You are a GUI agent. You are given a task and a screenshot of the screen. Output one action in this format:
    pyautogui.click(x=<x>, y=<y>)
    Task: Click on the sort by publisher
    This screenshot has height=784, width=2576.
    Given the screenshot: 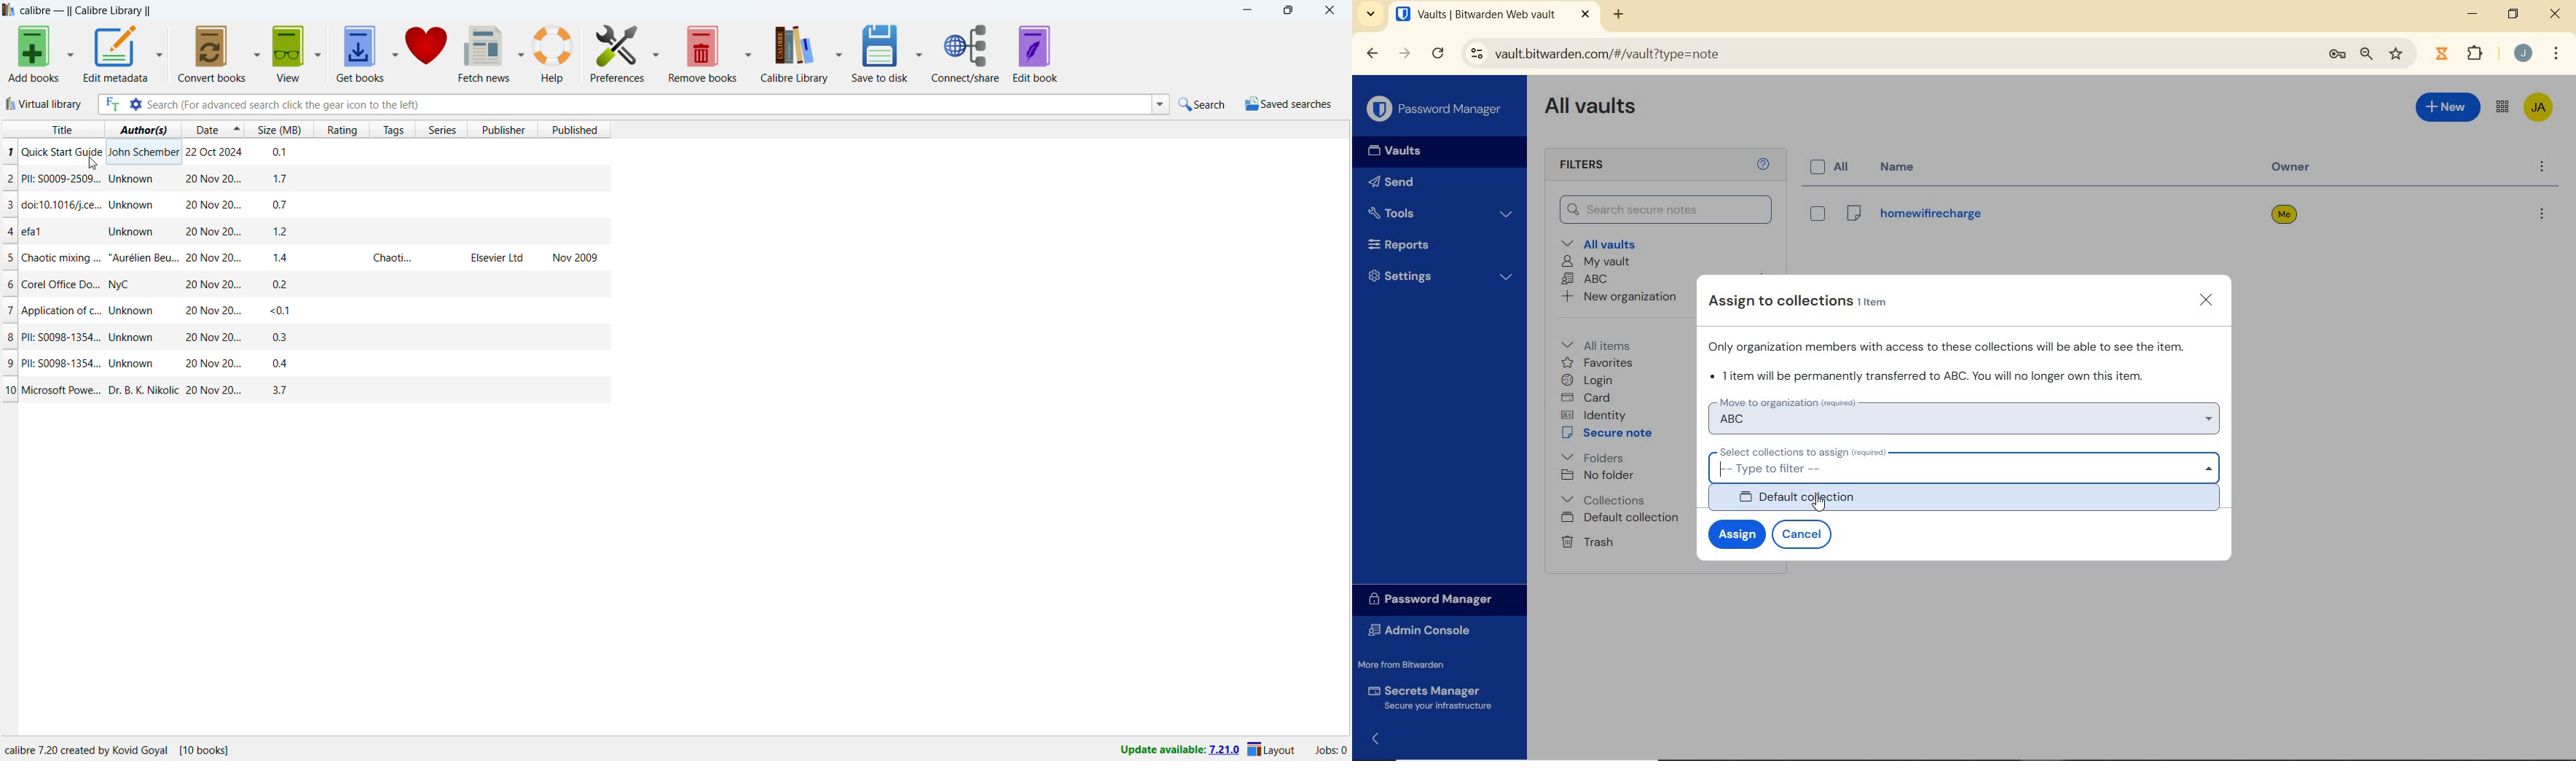 What is the action you would take?
    pyautogui.click(x=502, y=130)
    